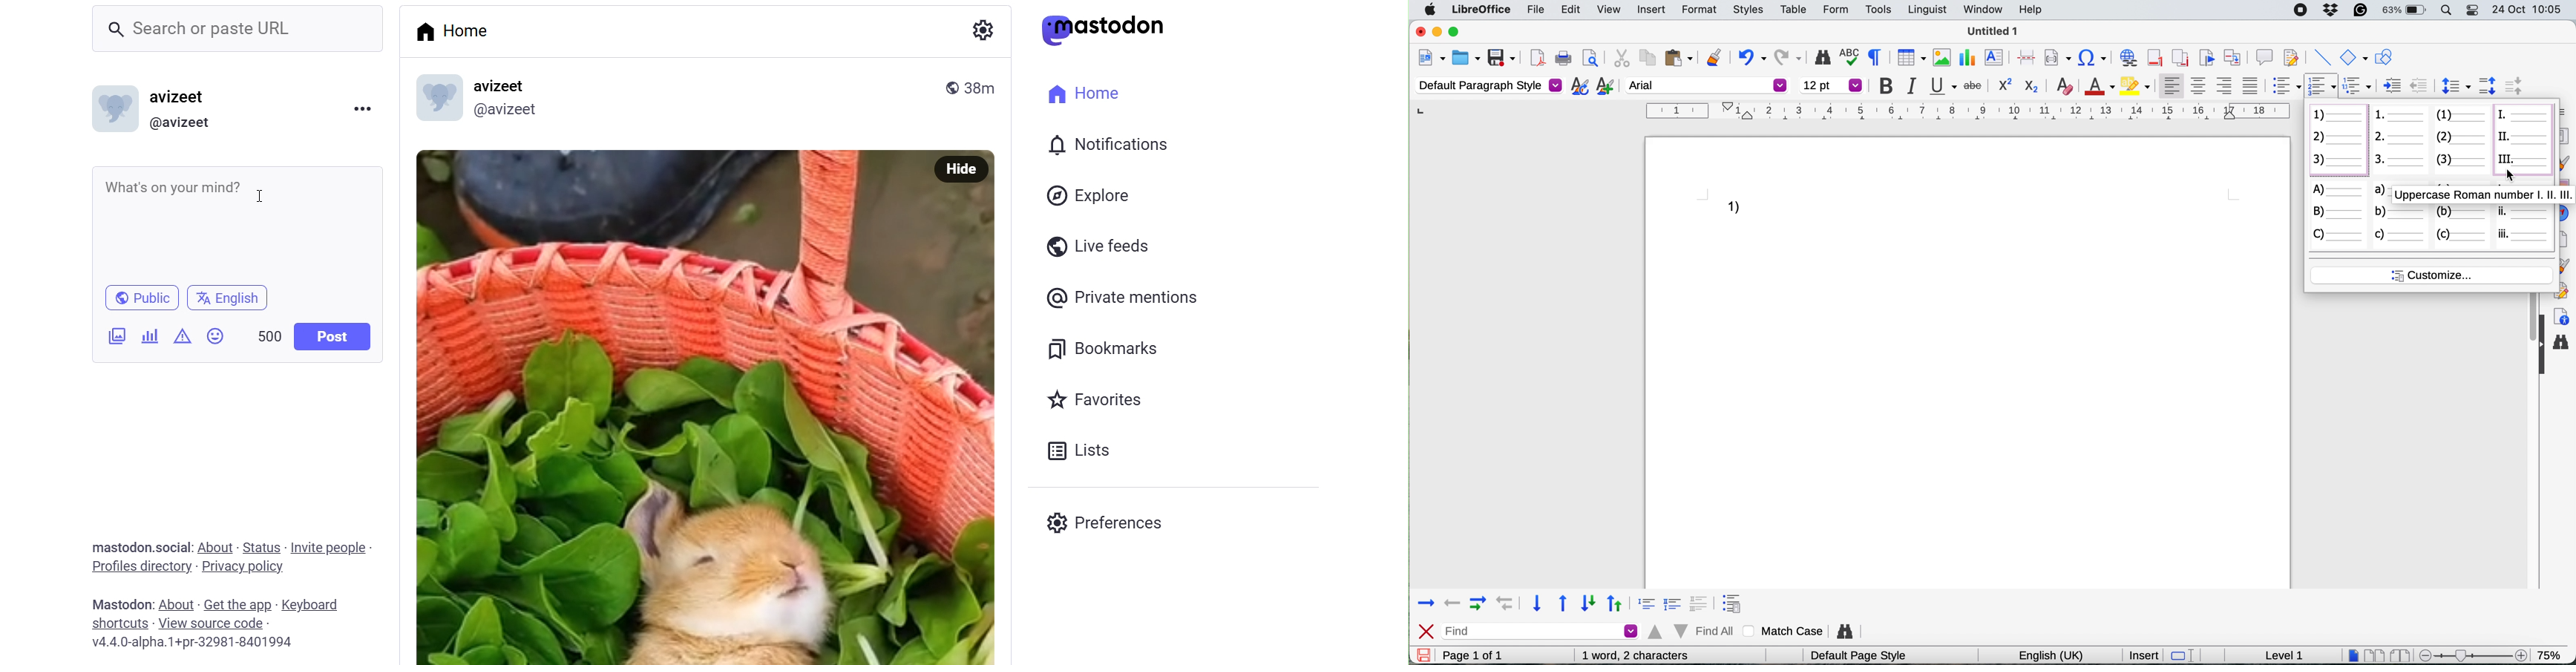  I want to click on insert cross reference, so click(2234, 56).